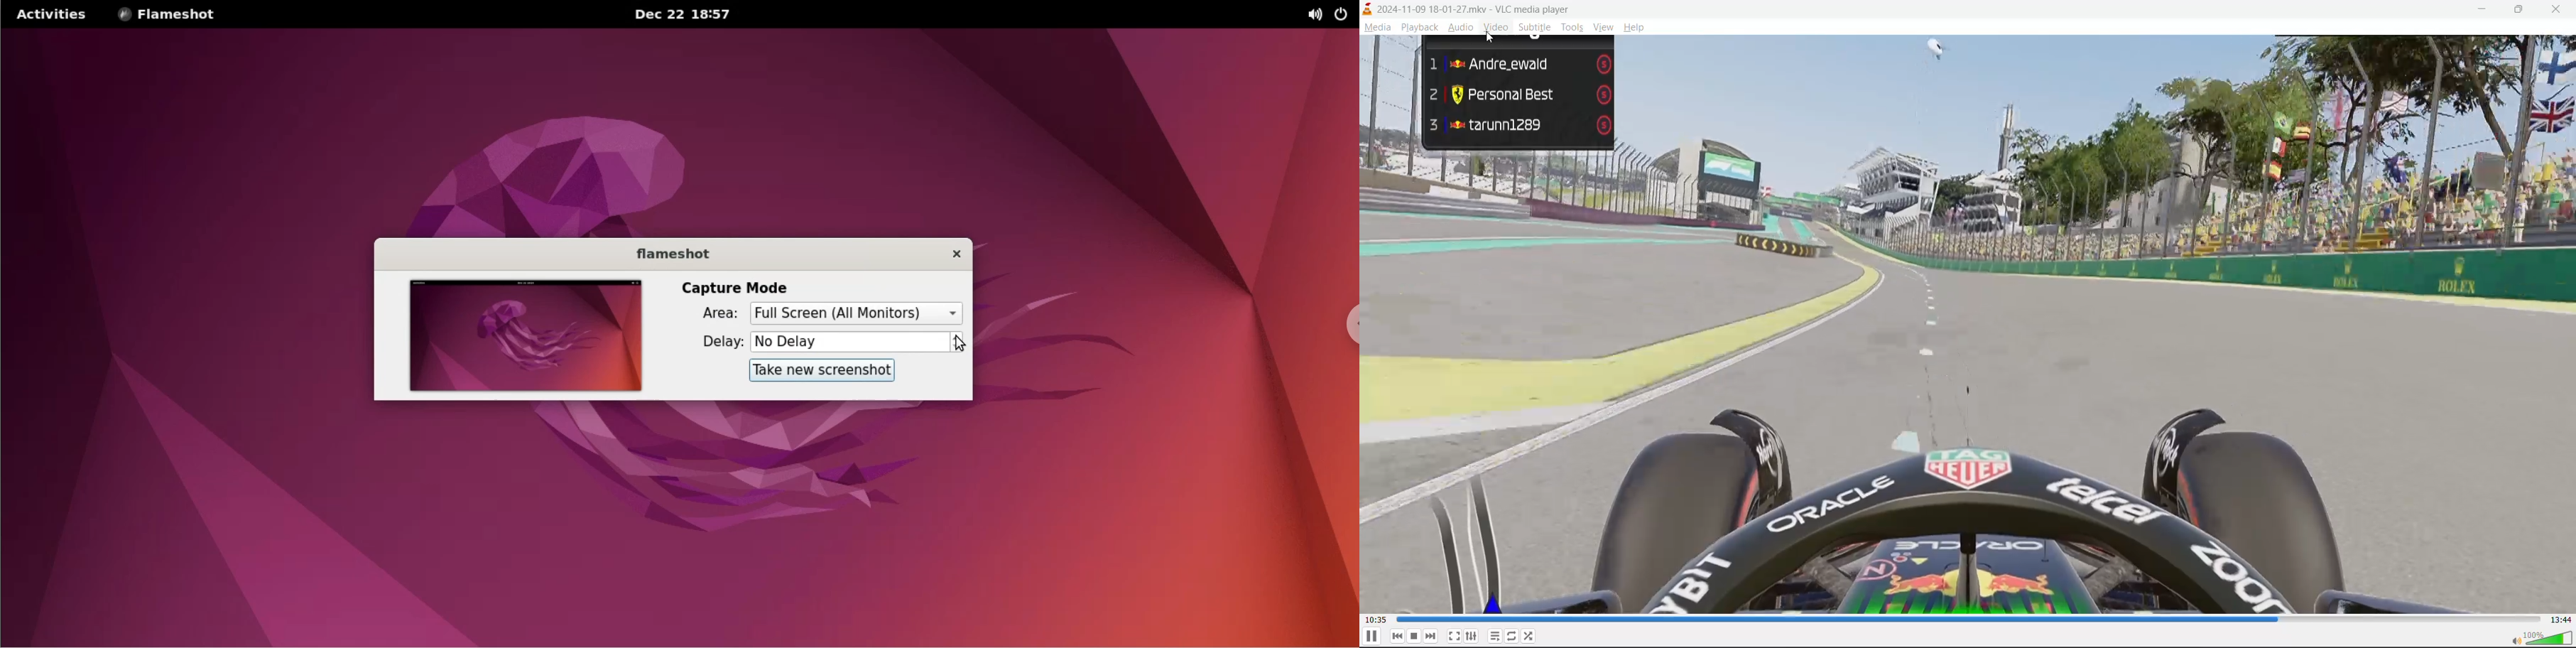 This screenshot has width=2576, height=672. Describe the element at coordinates (1371, 637) in the screenshot. I see `pause` at that location.